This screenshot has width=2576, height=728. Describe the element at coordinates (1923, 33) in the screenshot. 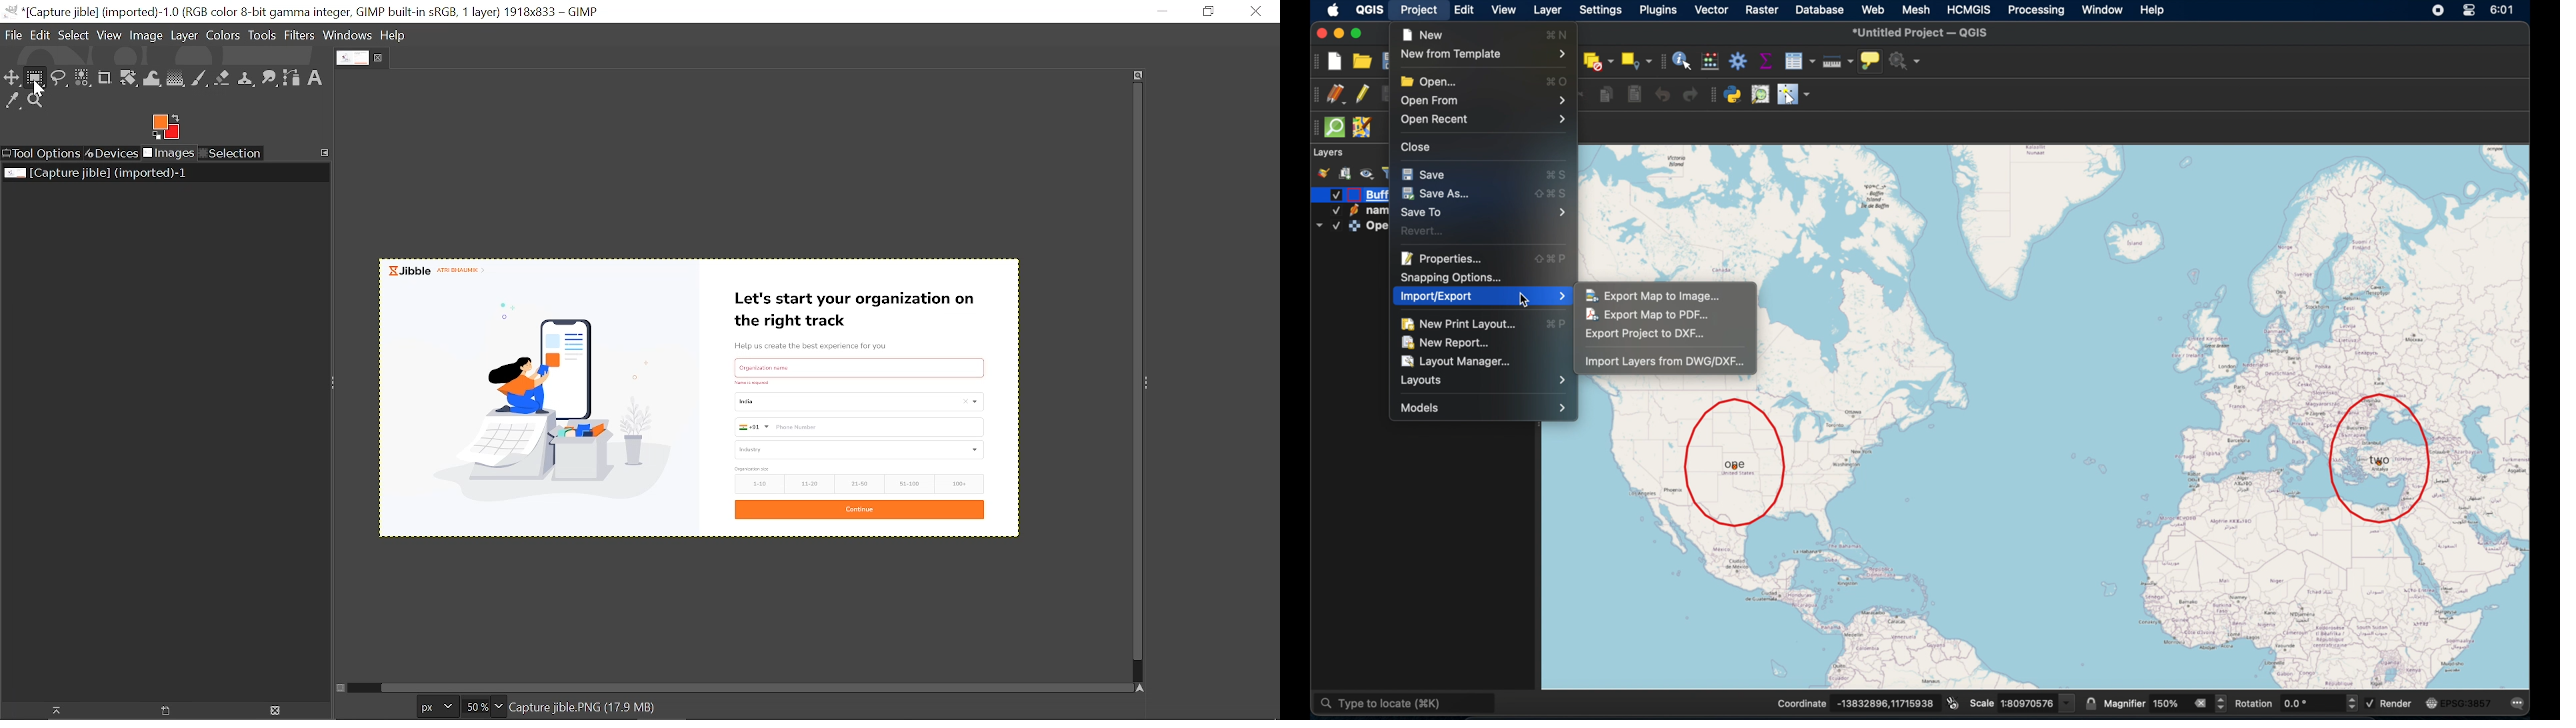

I see `*untitled project - QGIS` at that location.